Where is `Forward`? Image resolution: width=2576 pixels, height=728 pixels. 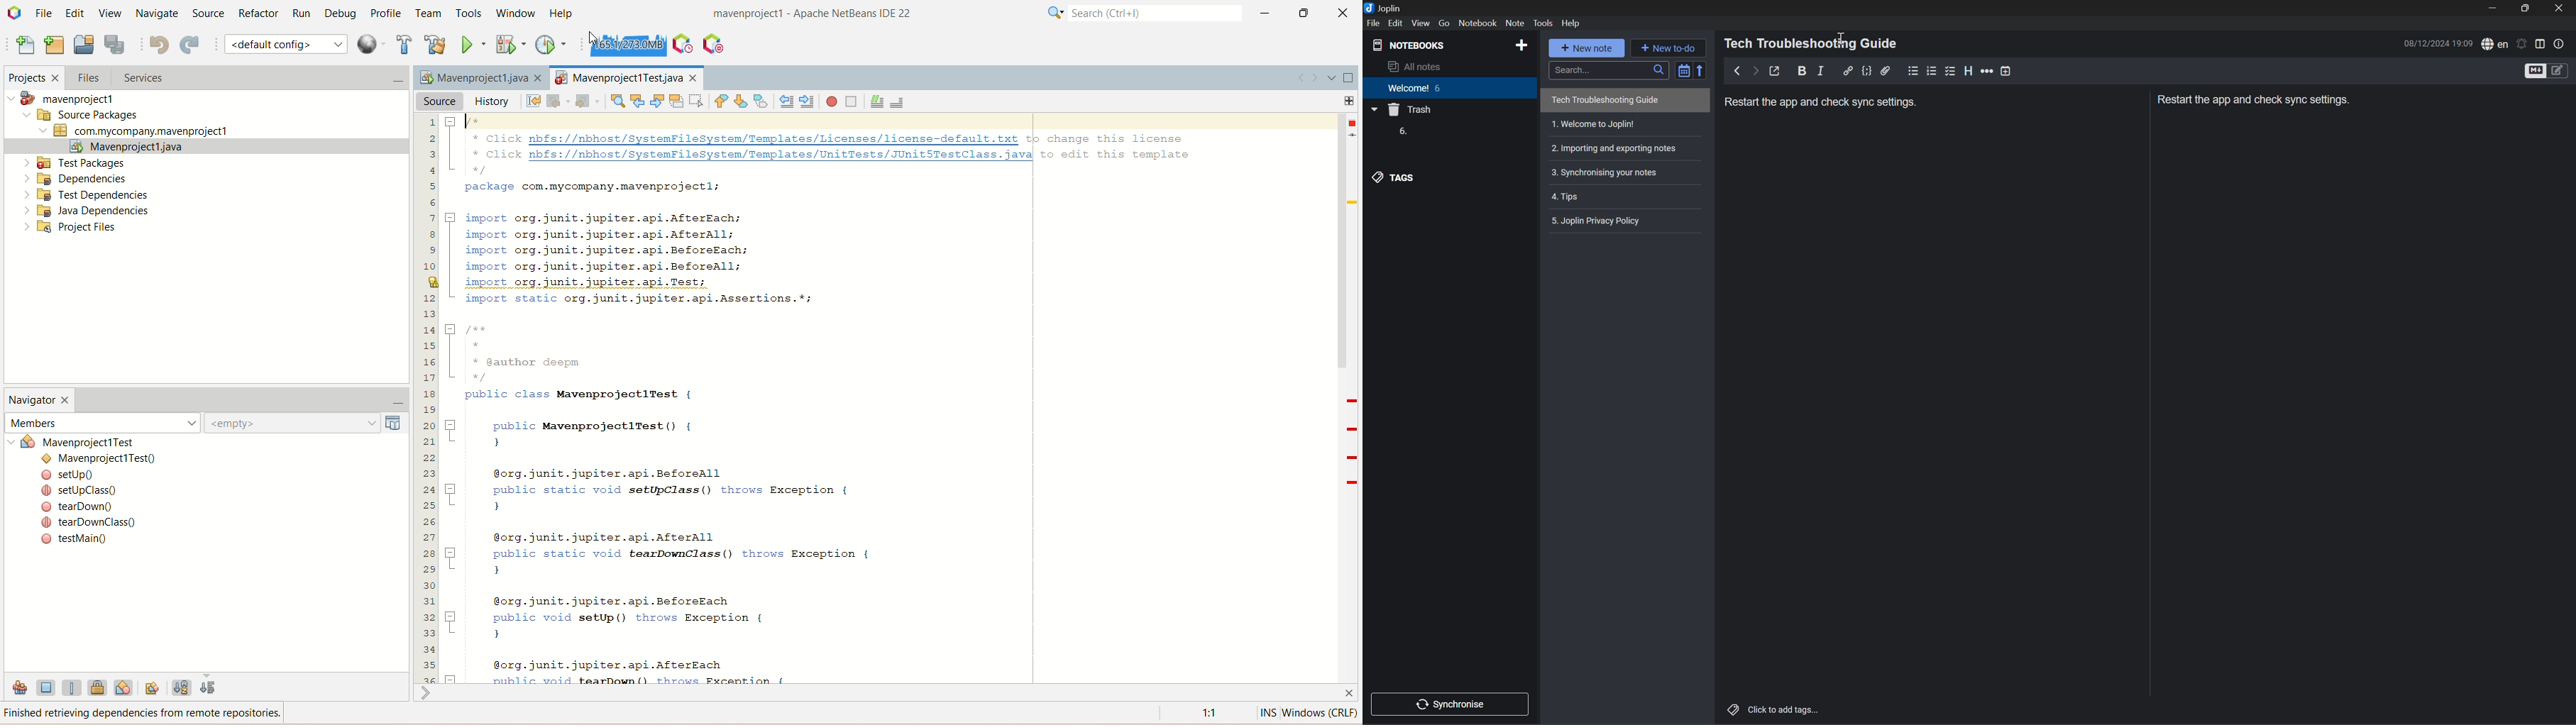
Forward is located at coordinates (1753, 72).